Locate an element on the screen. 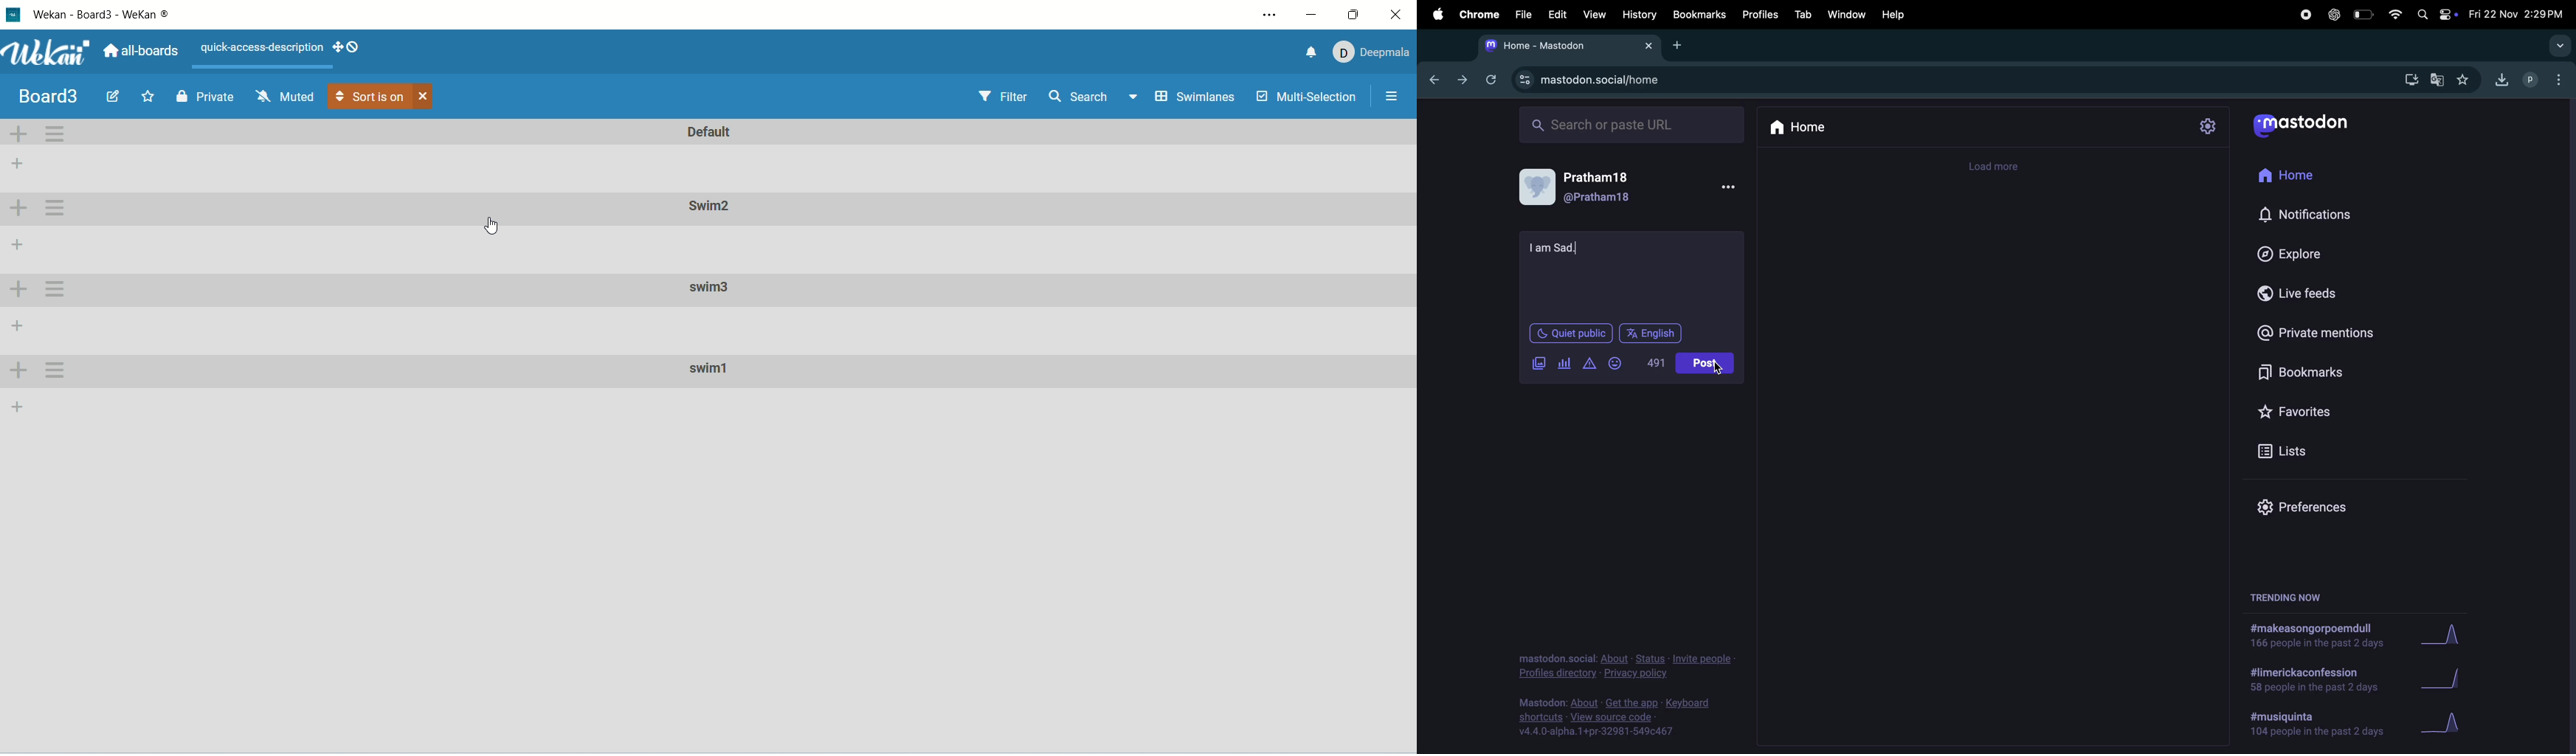  default is located at coordinates (712, 131).